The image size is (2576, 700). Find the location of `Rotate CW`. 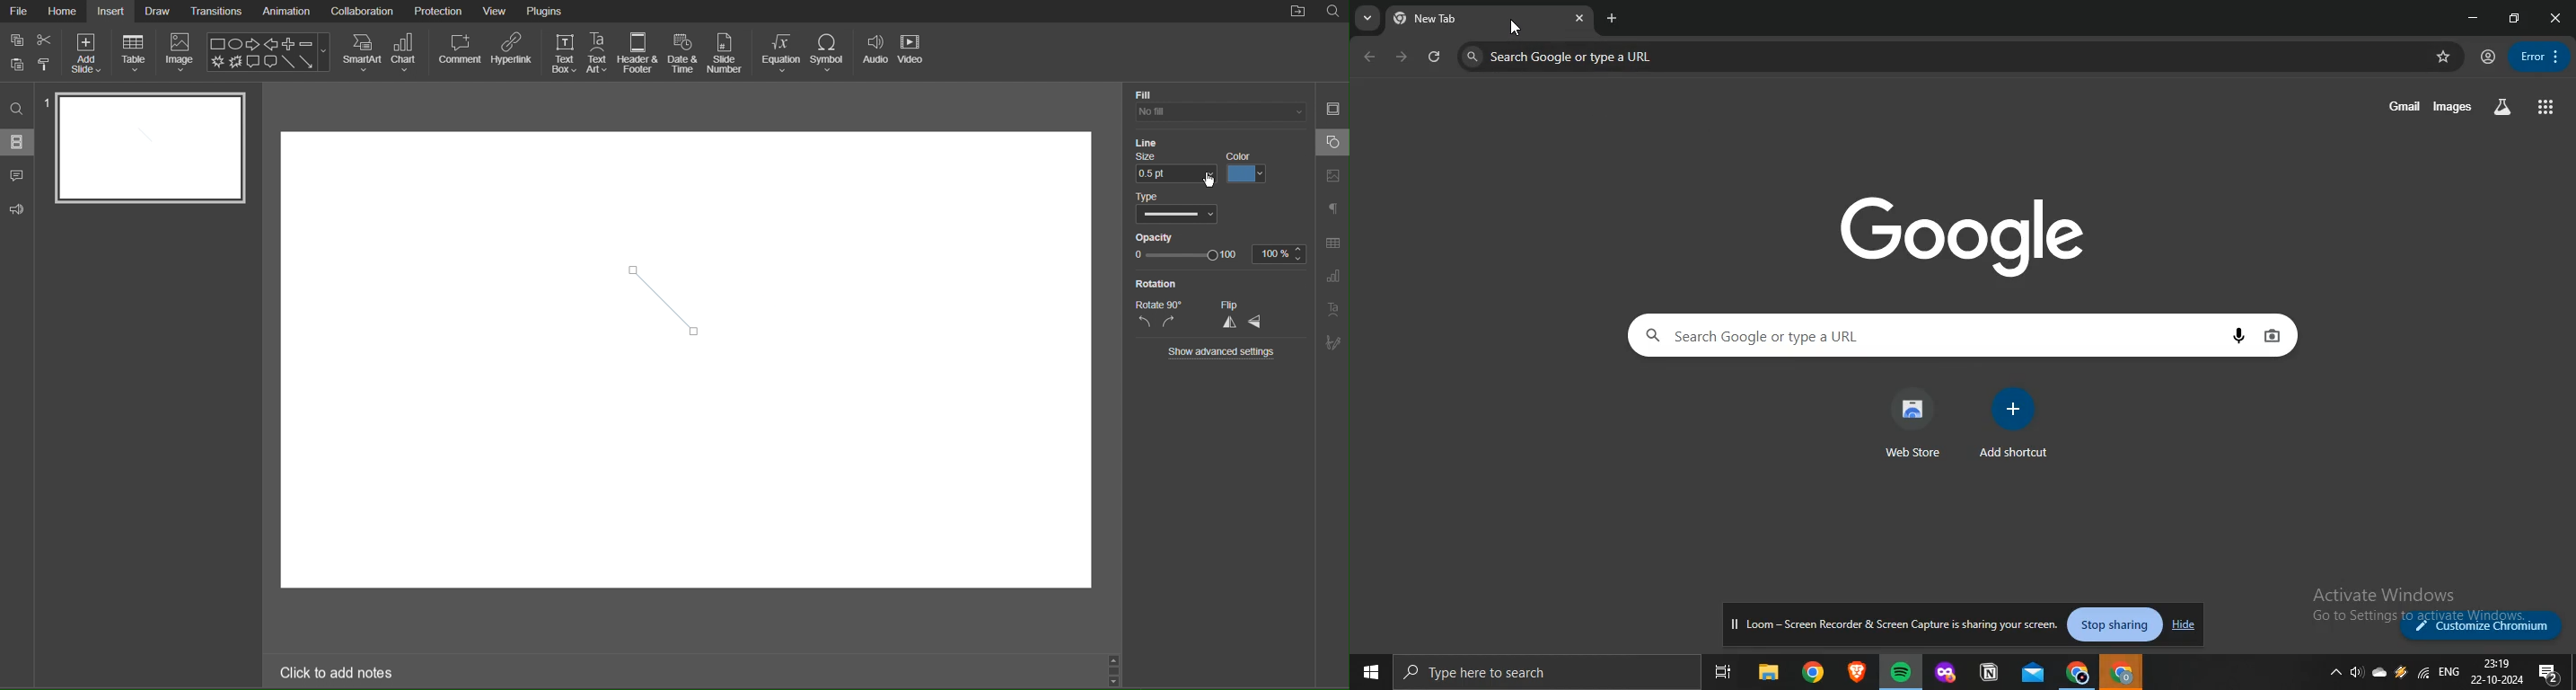

Rotate CW is located at coordinates (1170, 322).